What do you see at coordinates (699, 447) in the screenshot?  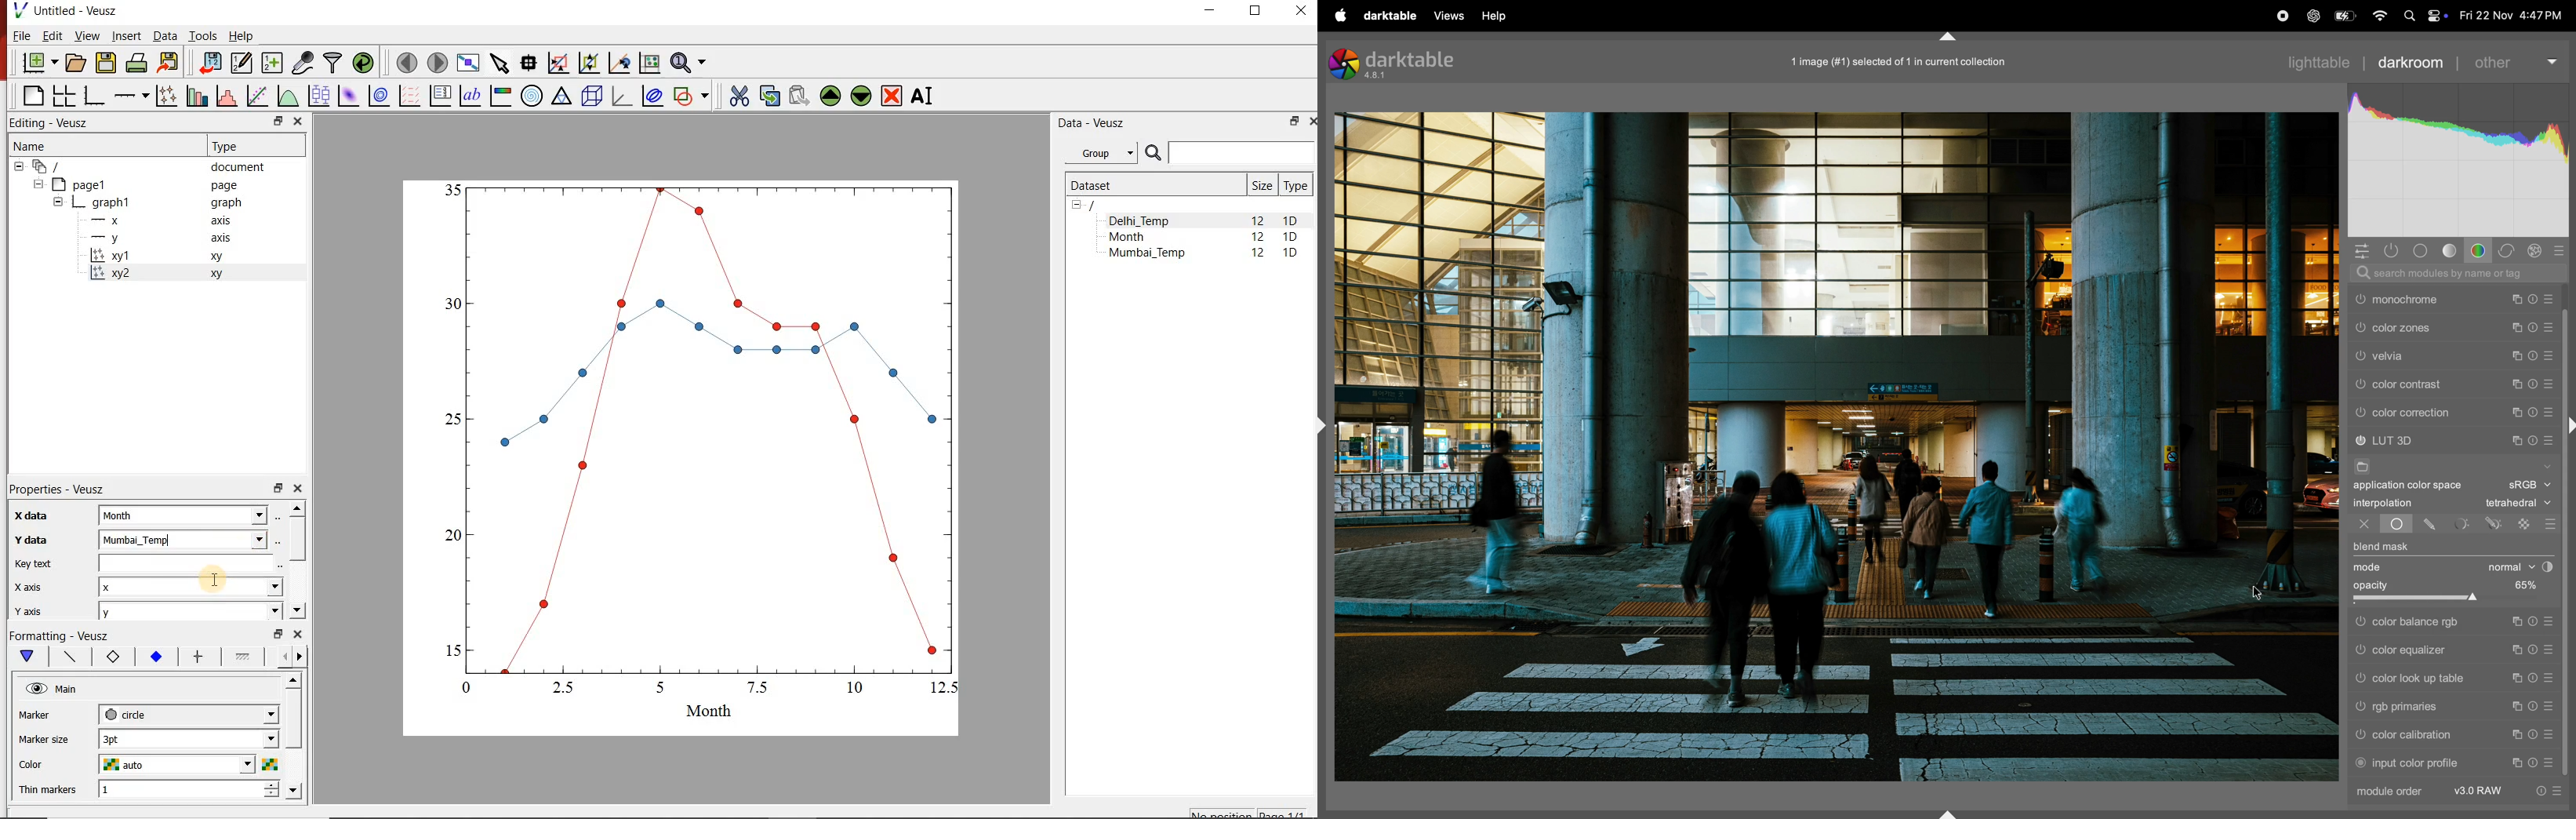 I see `graph1` at bounding box center [699, 447].